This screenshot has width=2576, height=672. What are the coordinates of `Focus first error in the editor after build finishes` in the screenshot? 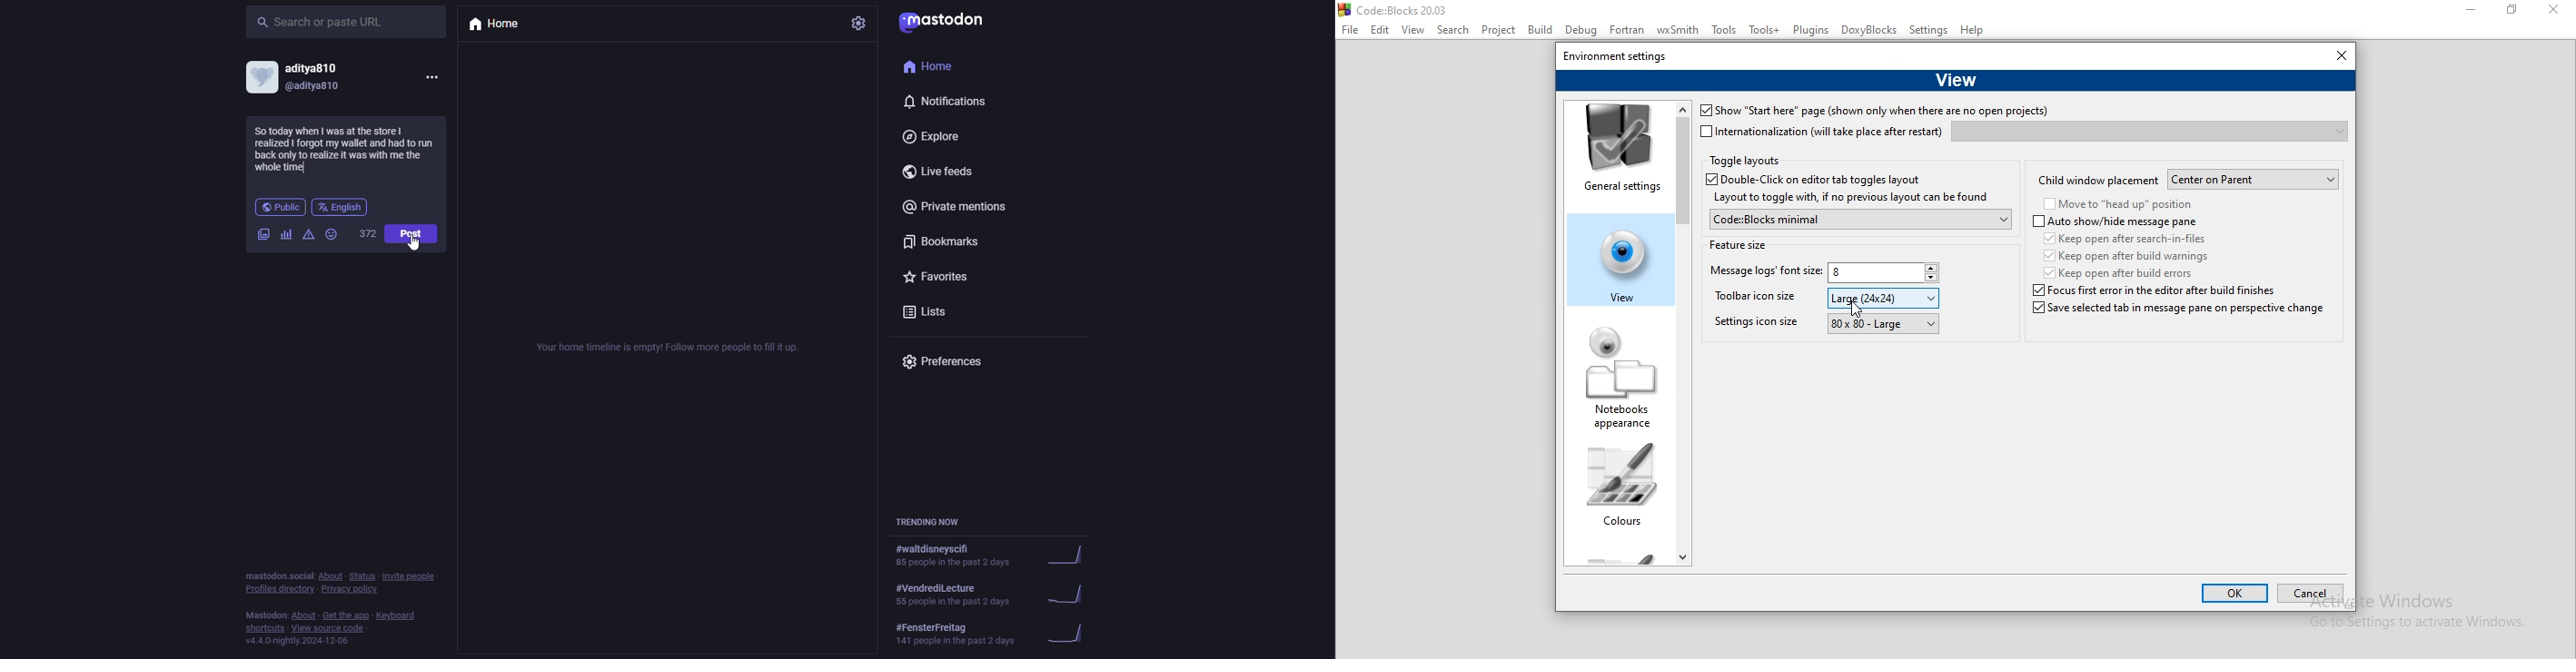 It's located at (2122, 290).